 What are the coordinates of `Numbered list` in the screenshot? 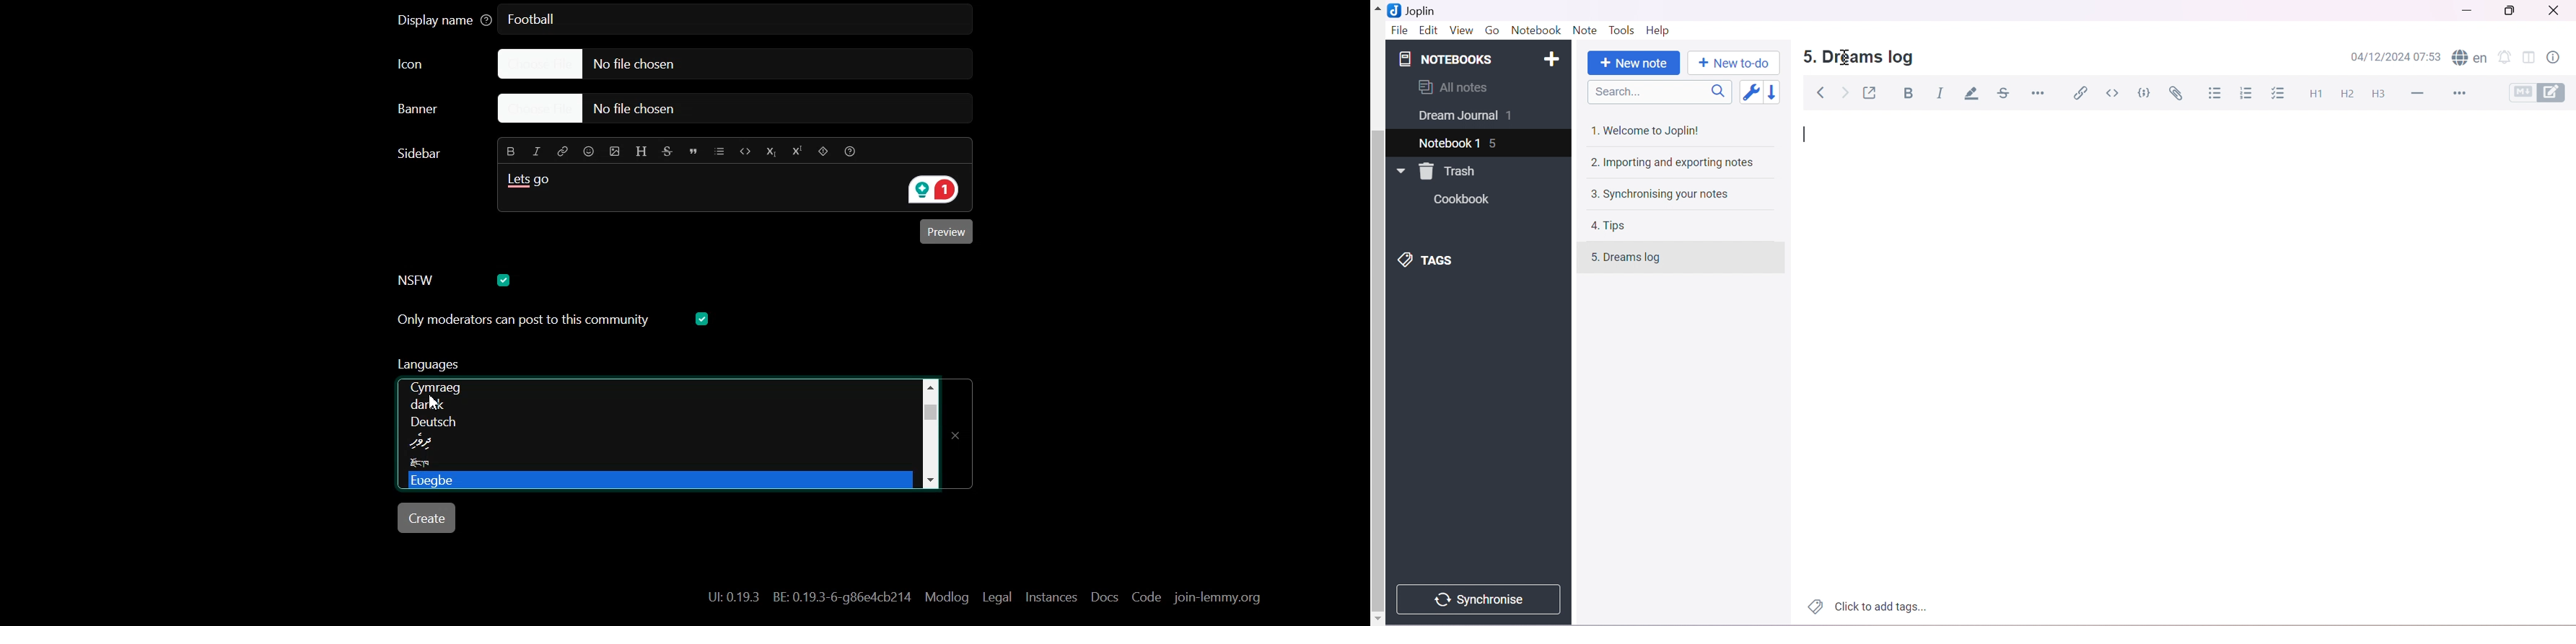 It's located at (2247, 94).